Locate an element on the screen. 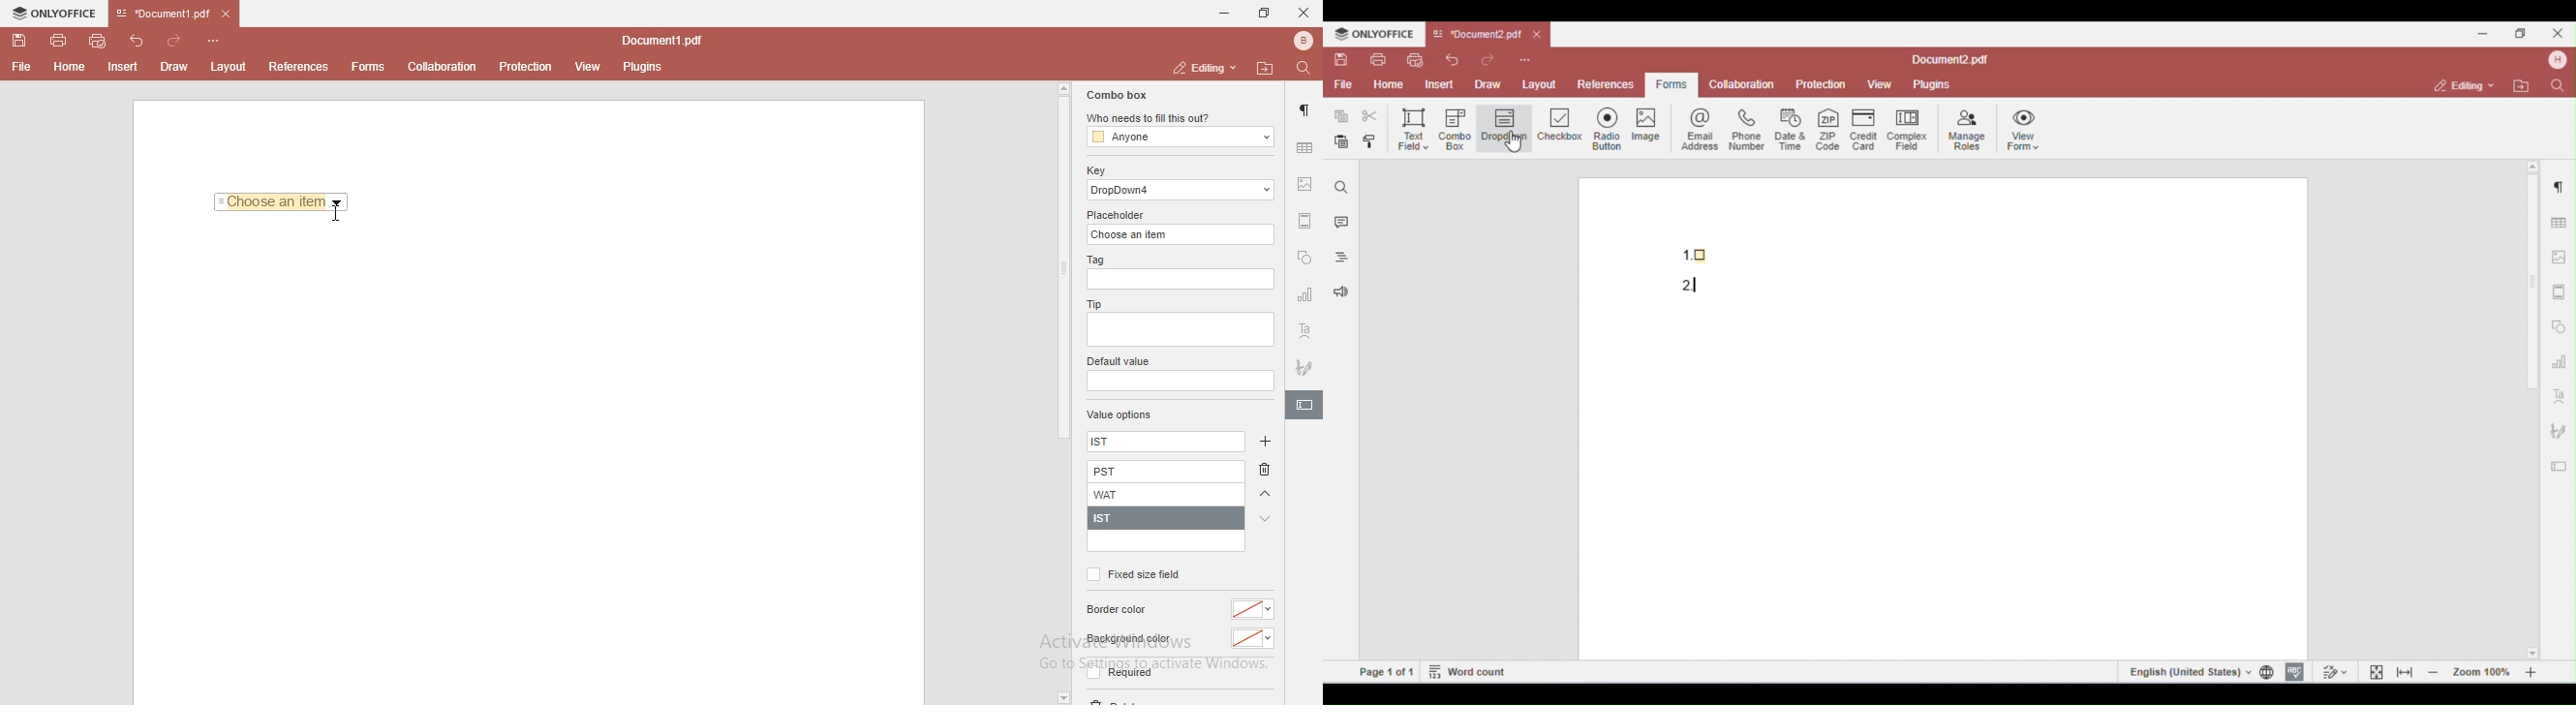  restore is located at coordinates (1263, 14).